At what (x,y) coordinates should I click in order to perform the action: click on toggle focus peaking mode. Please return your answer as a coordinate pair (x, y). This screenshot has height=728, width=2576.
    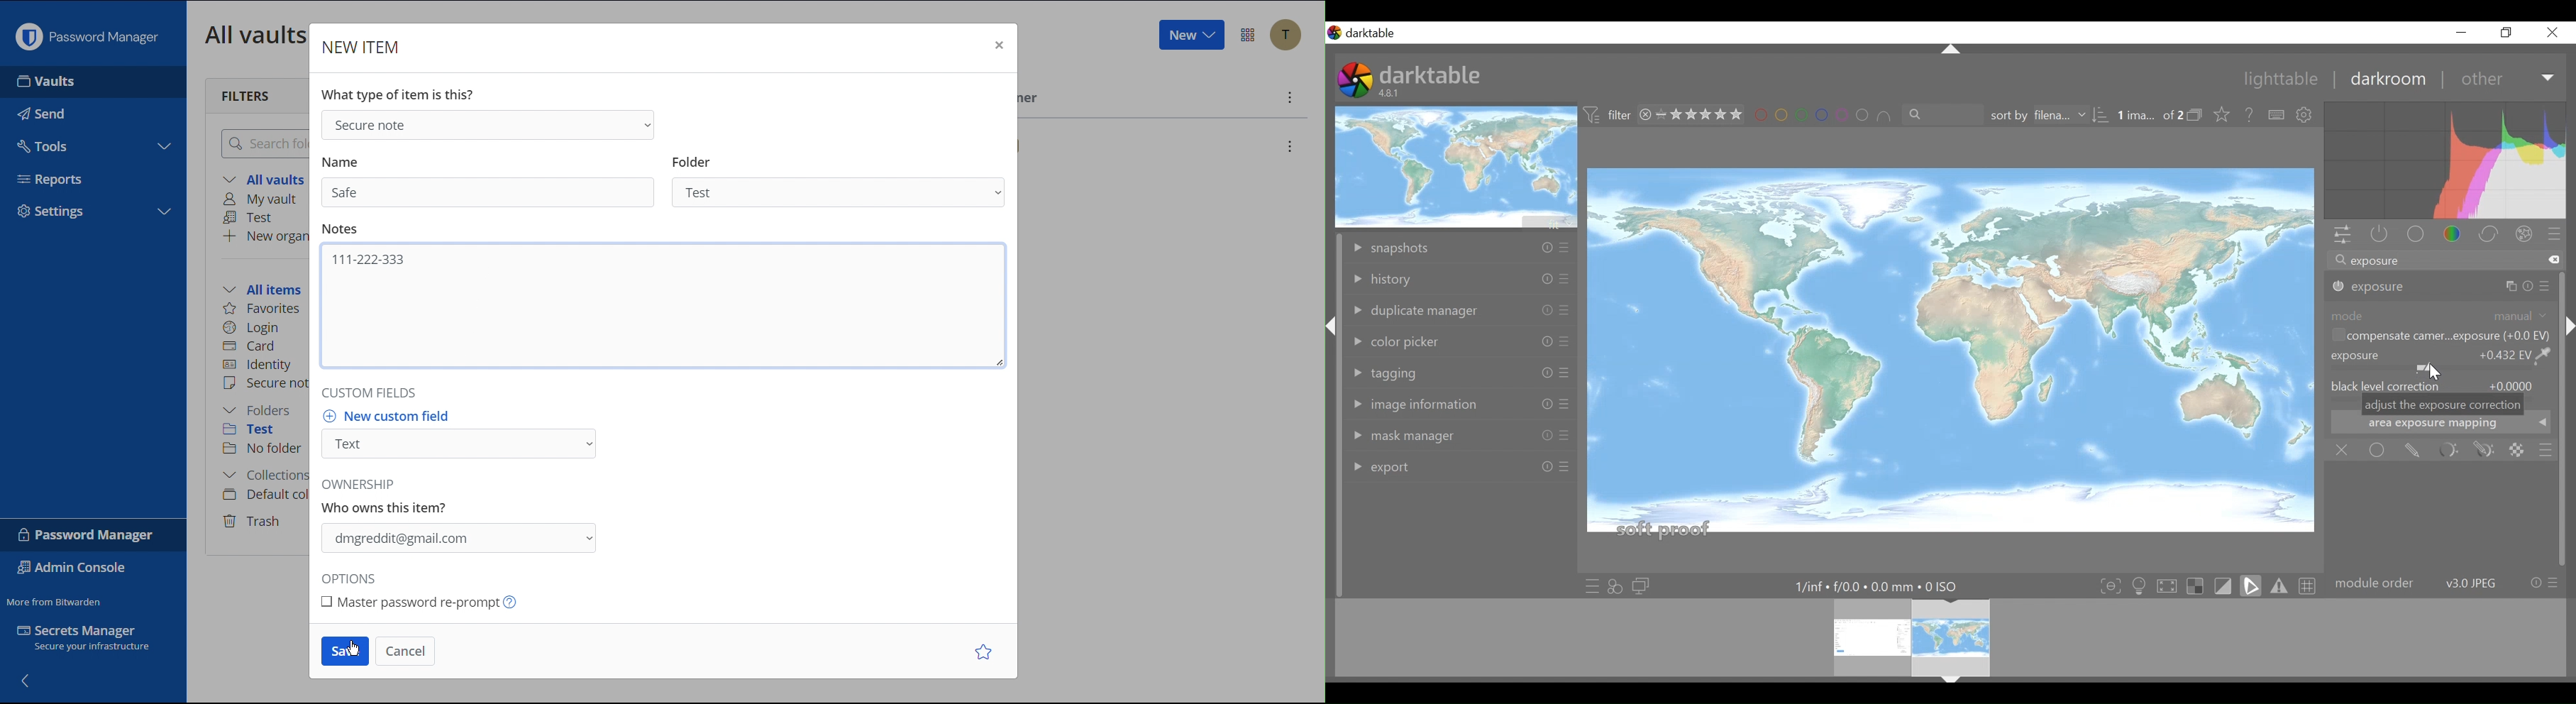
    Looking at the image, I should click on (2112, 585).